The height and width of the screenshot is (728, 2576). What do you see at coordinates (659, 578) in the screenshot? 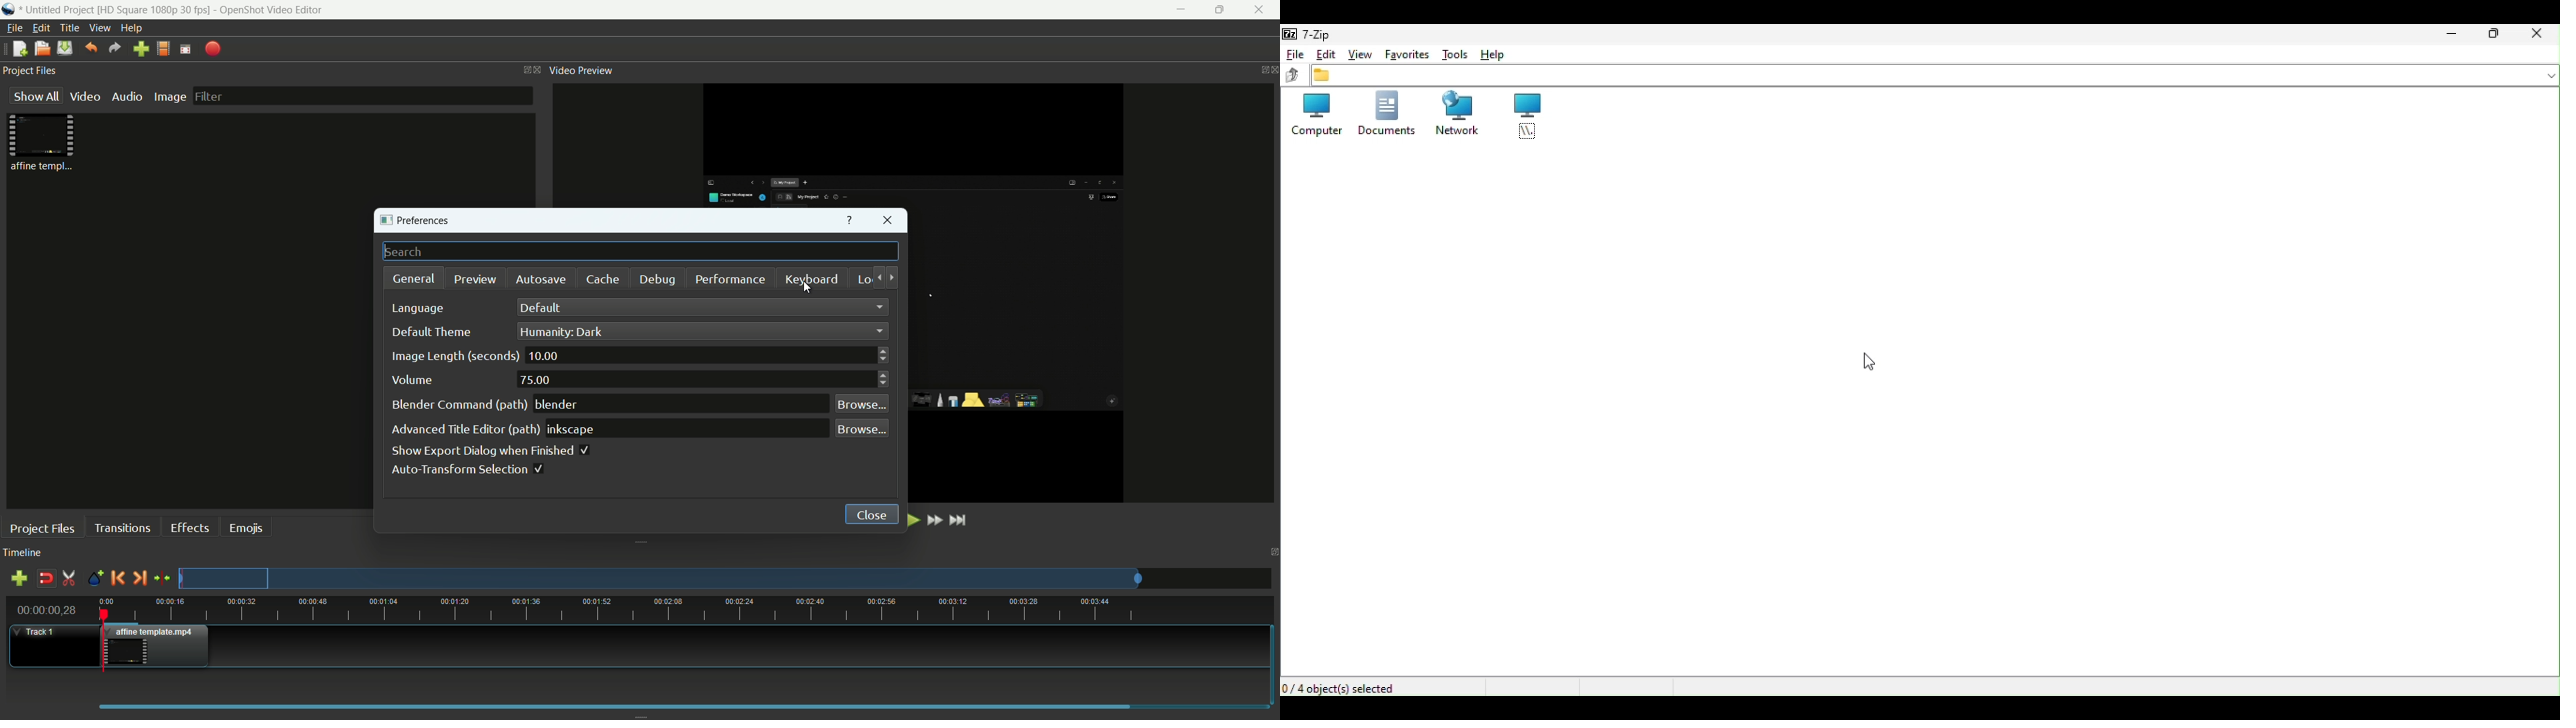
I see `preview track` at bounding box center [659, 578].